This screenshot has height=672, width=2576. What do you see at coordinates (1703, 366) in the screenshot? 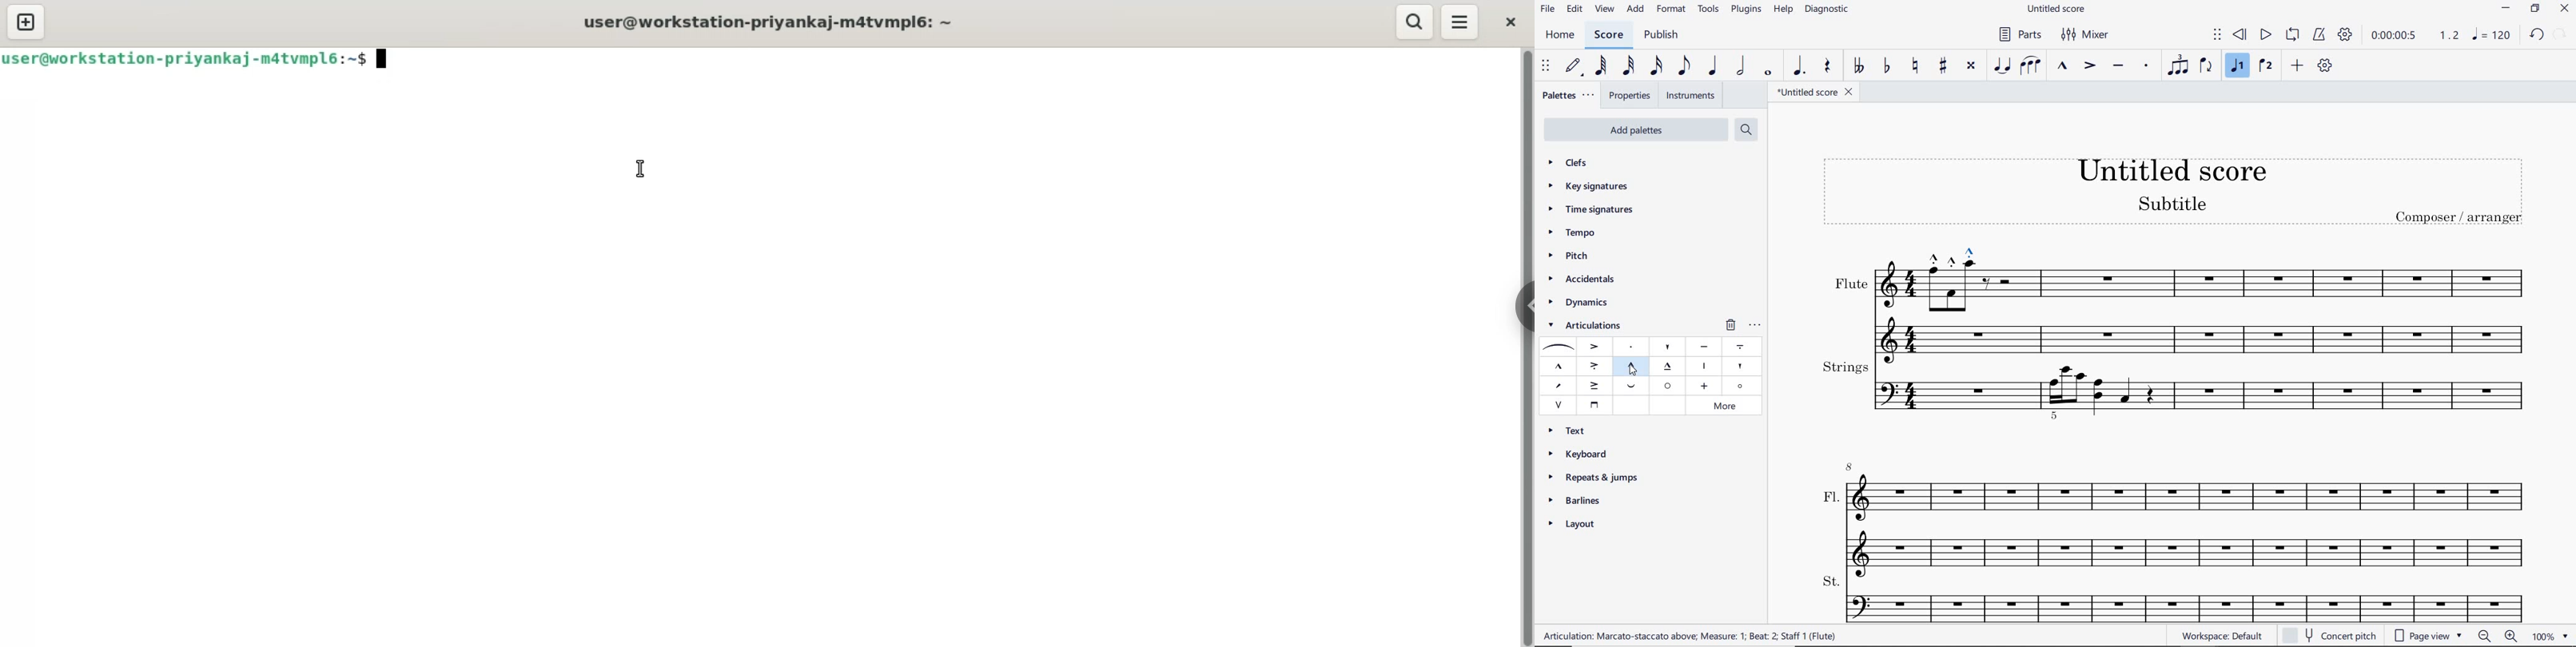
I see `STACCATISSIMO STROKE ABOVE` at bounding box center [1703, 366].